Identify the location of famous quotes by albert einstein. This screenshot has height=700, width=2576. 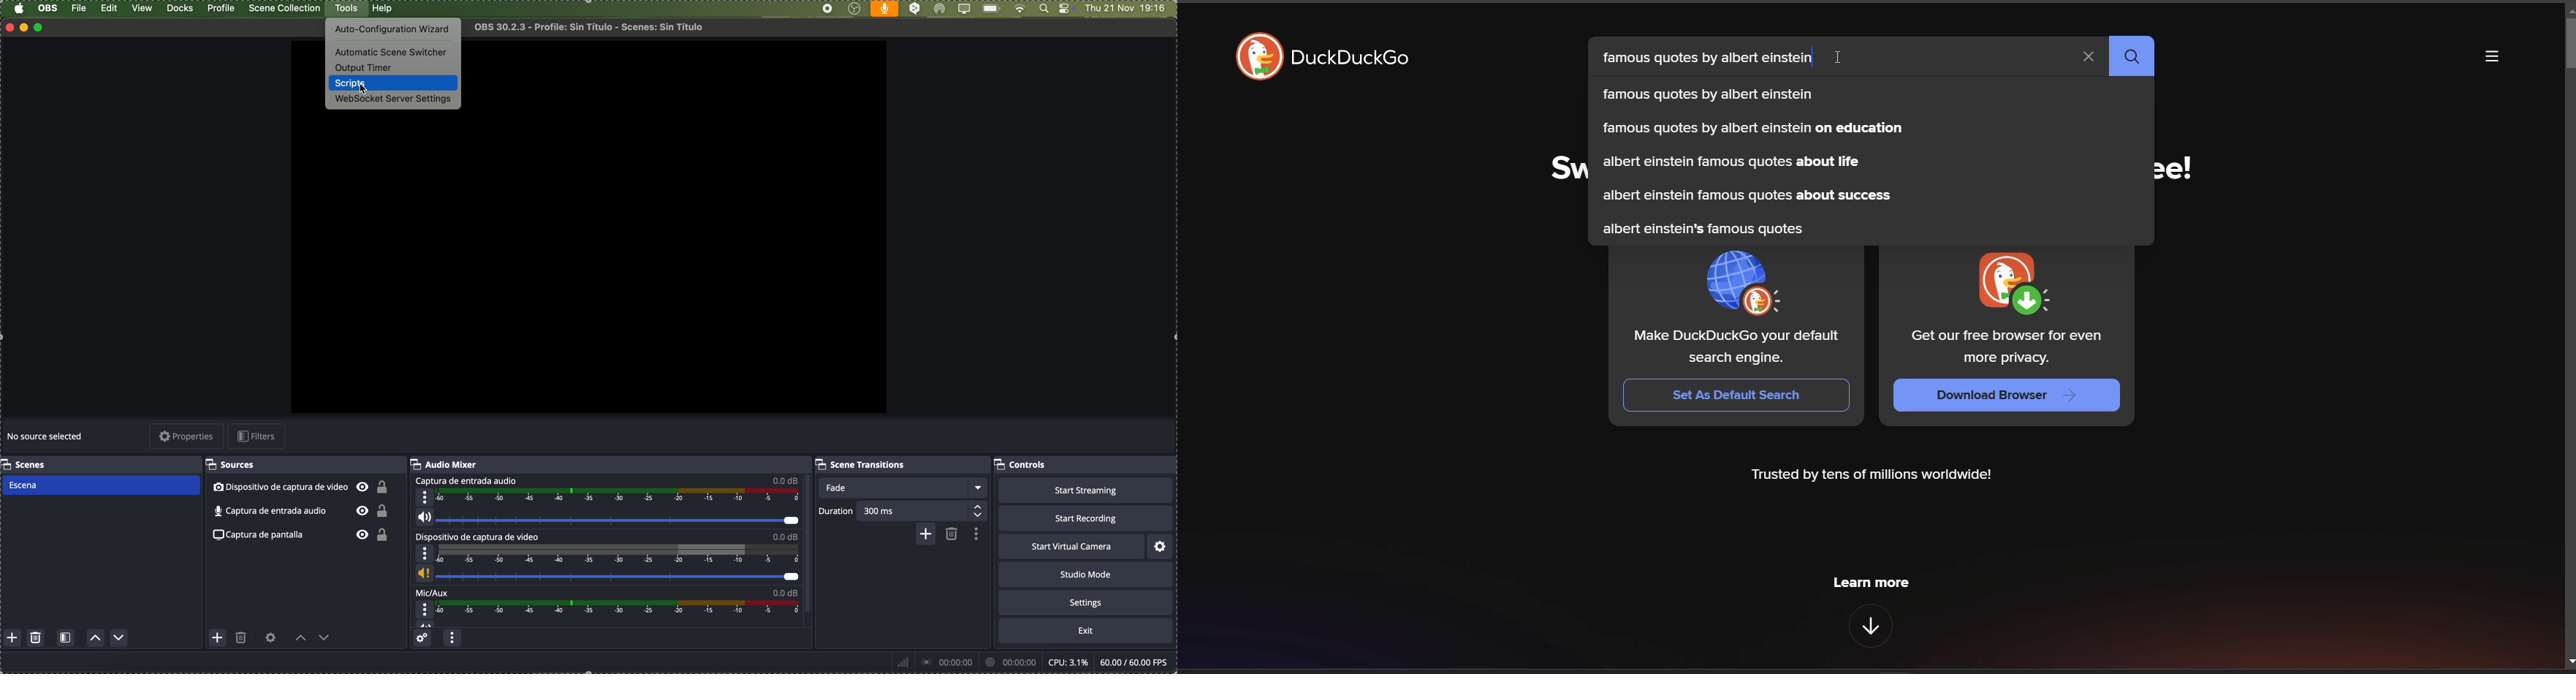
(1705, 94).